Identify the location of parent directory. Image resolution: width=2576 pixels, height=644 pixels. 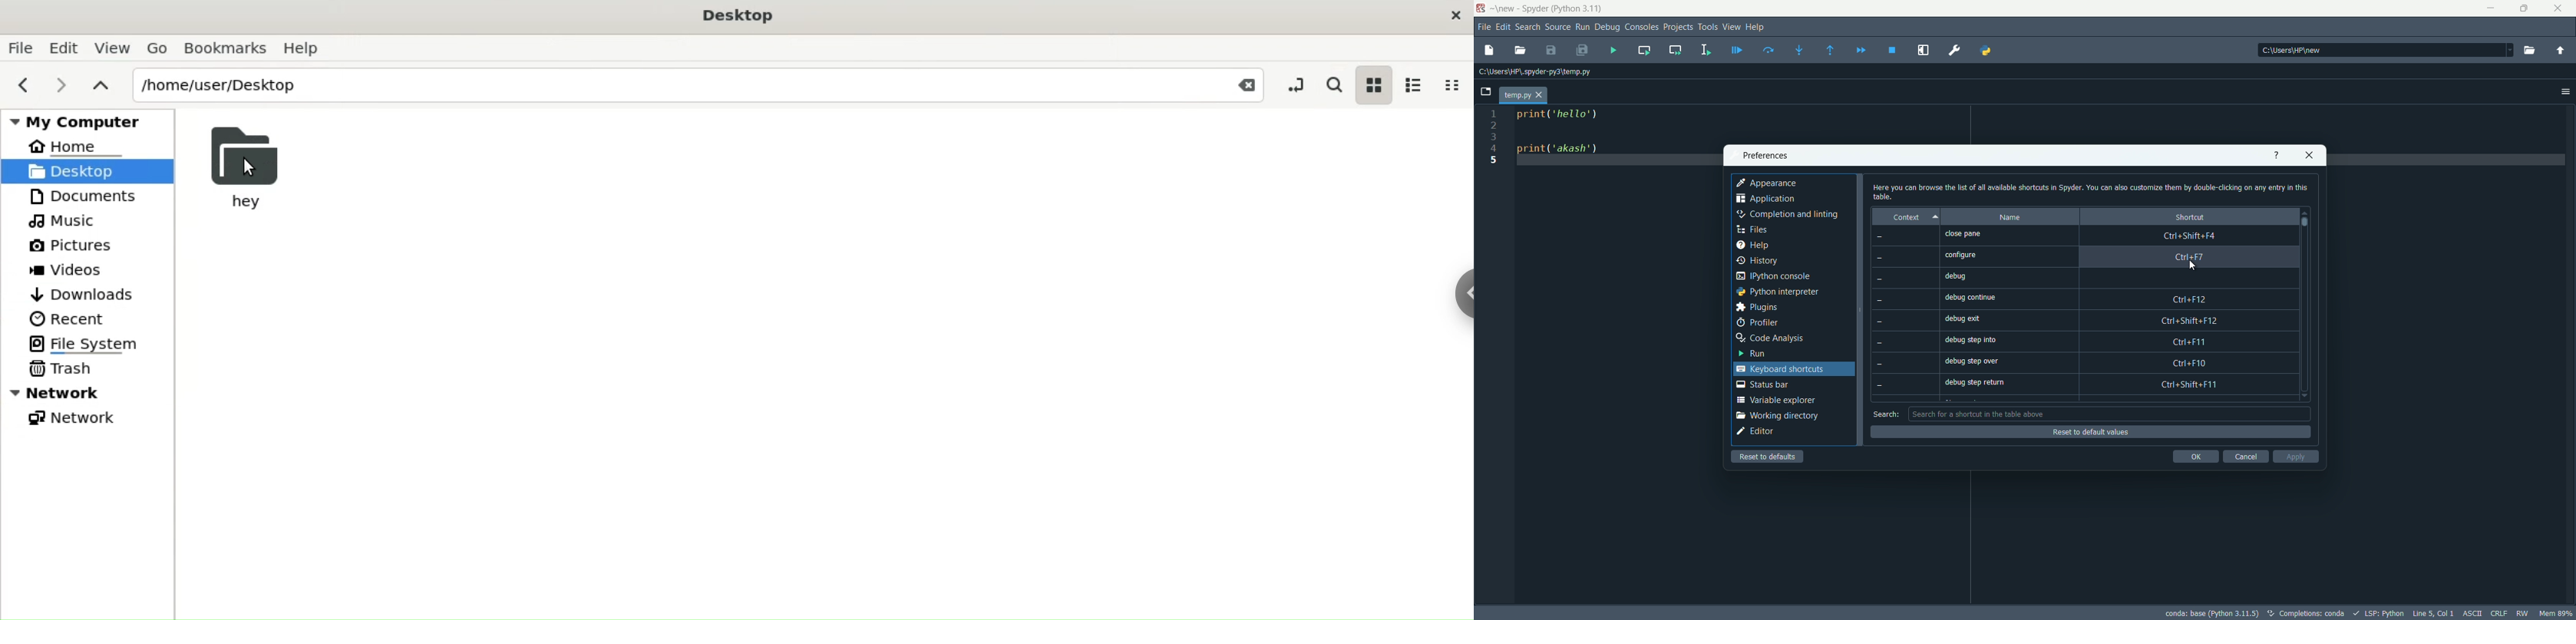
(2560, 52).